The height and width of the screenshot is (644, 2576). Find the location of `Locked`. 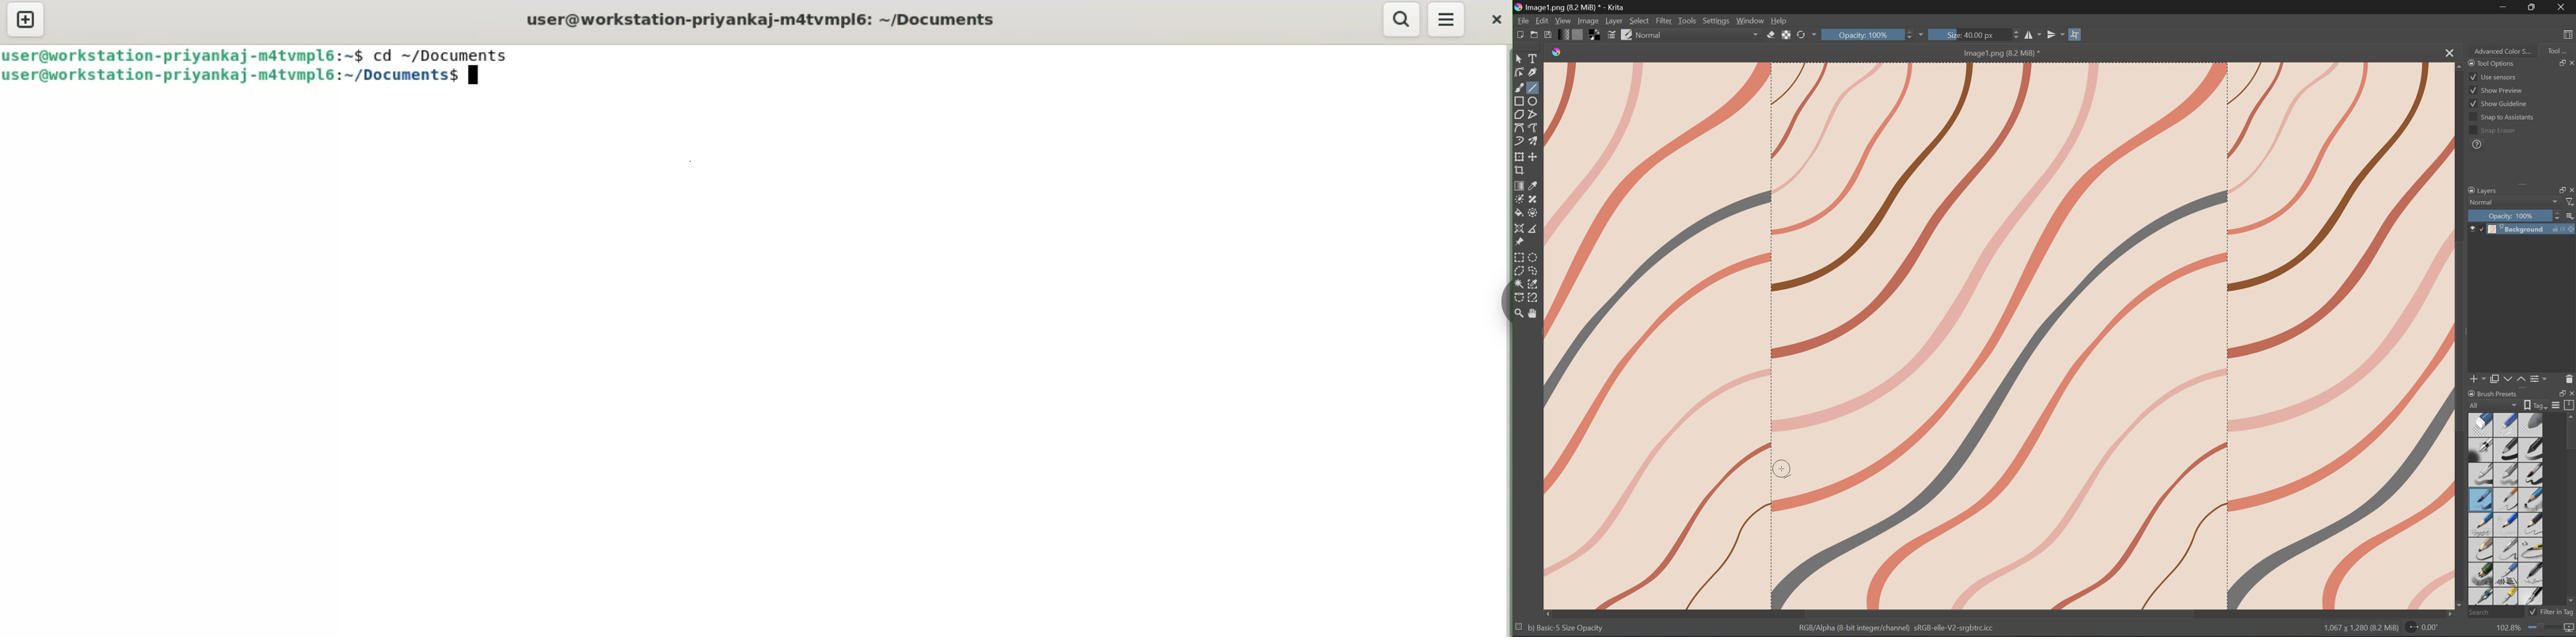

Locked is located at coordinates (2481, 229).